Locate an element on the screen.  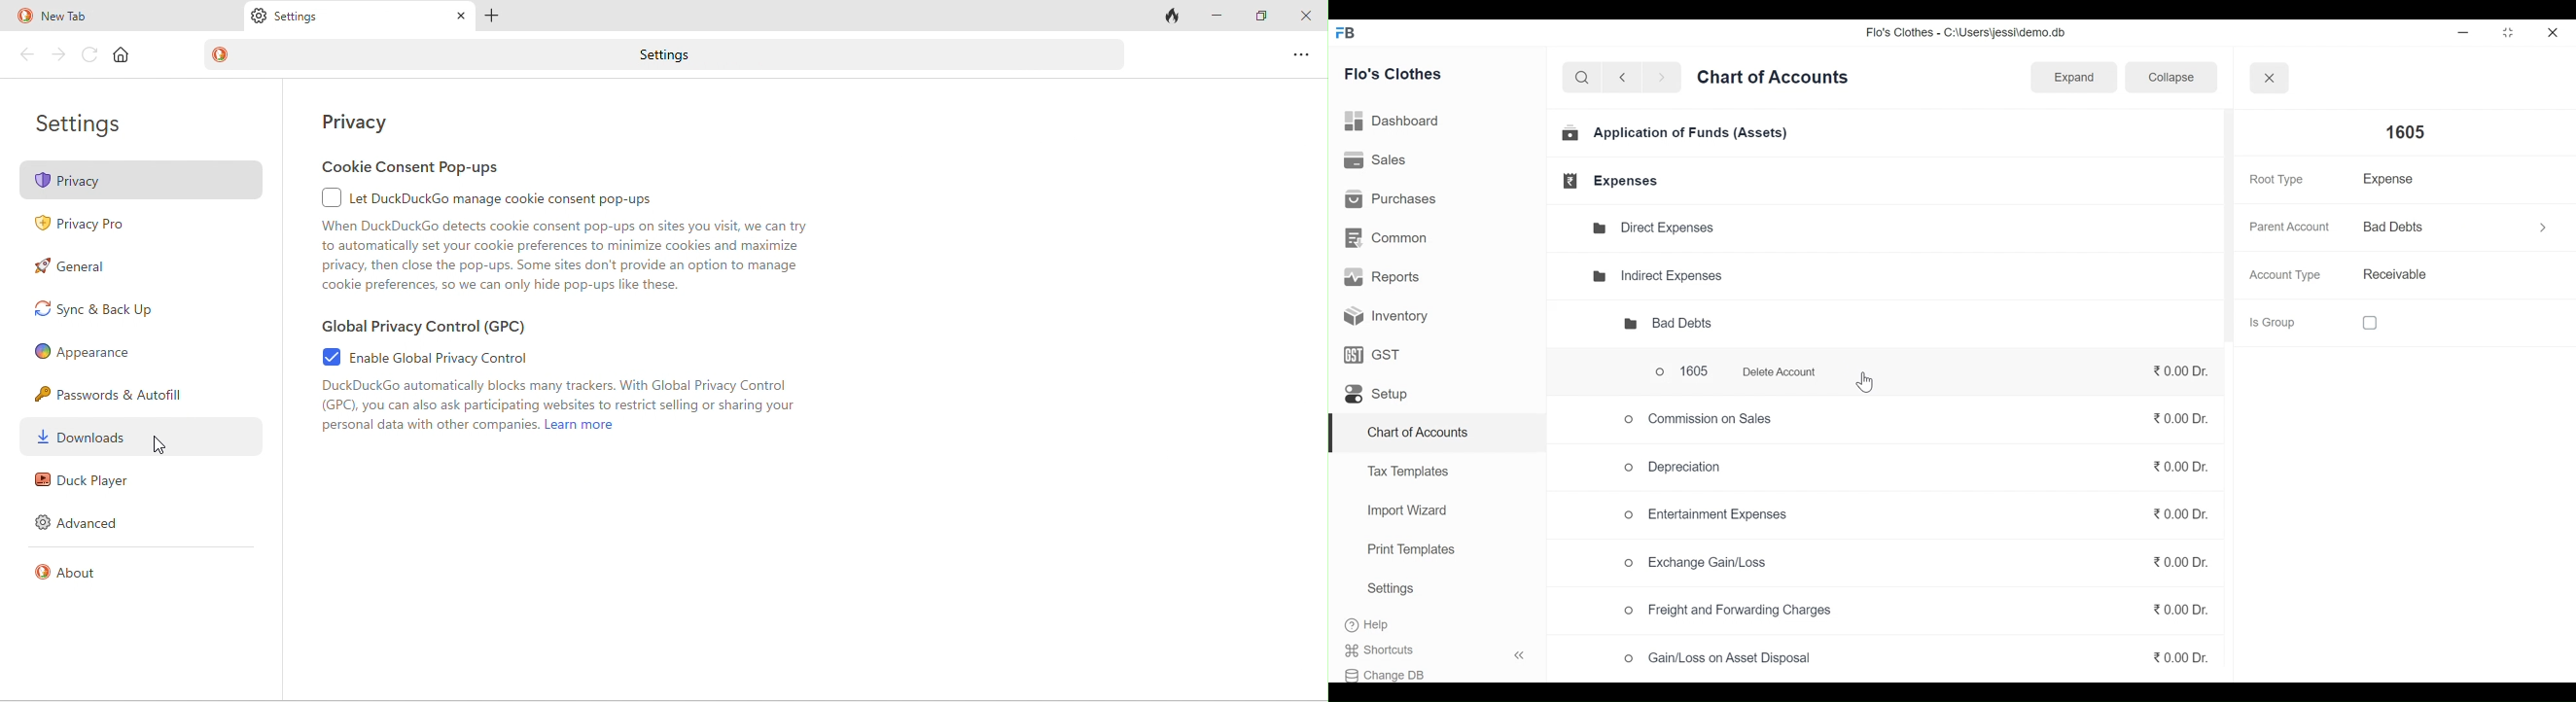
back is located at coordinates (1627, 79).